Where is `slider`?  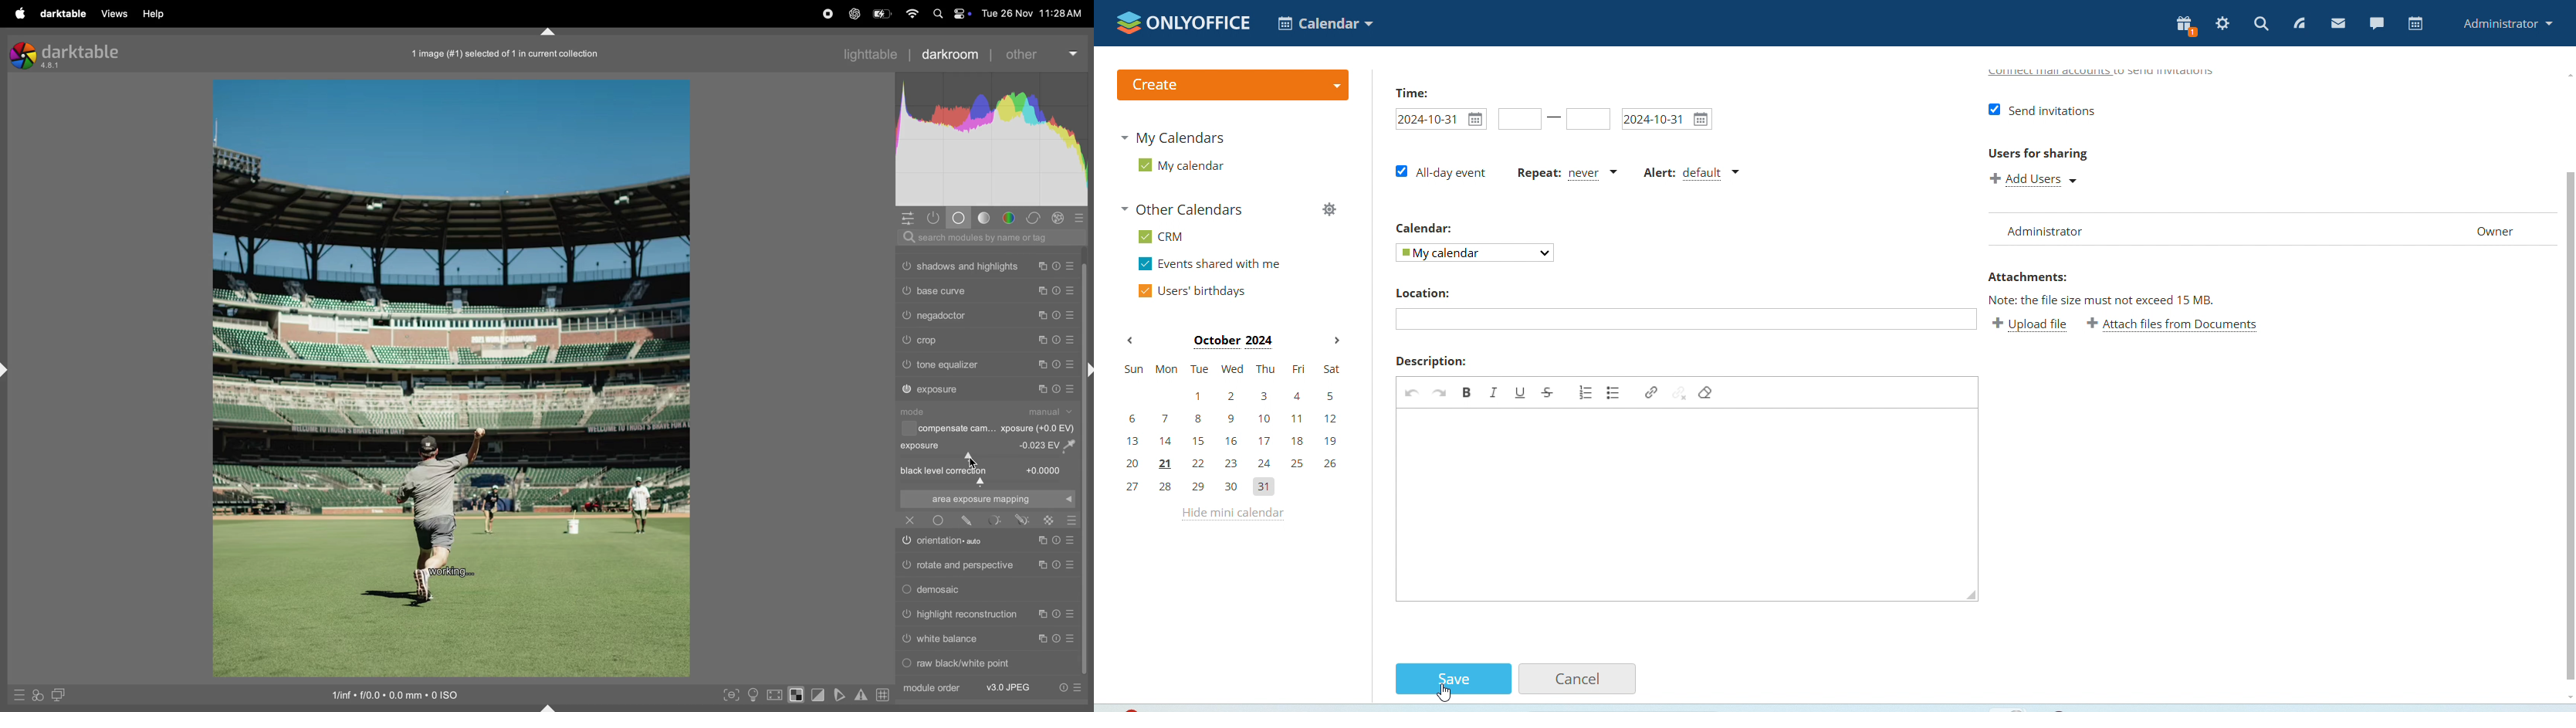
slider is located at coordinates (989, 482).